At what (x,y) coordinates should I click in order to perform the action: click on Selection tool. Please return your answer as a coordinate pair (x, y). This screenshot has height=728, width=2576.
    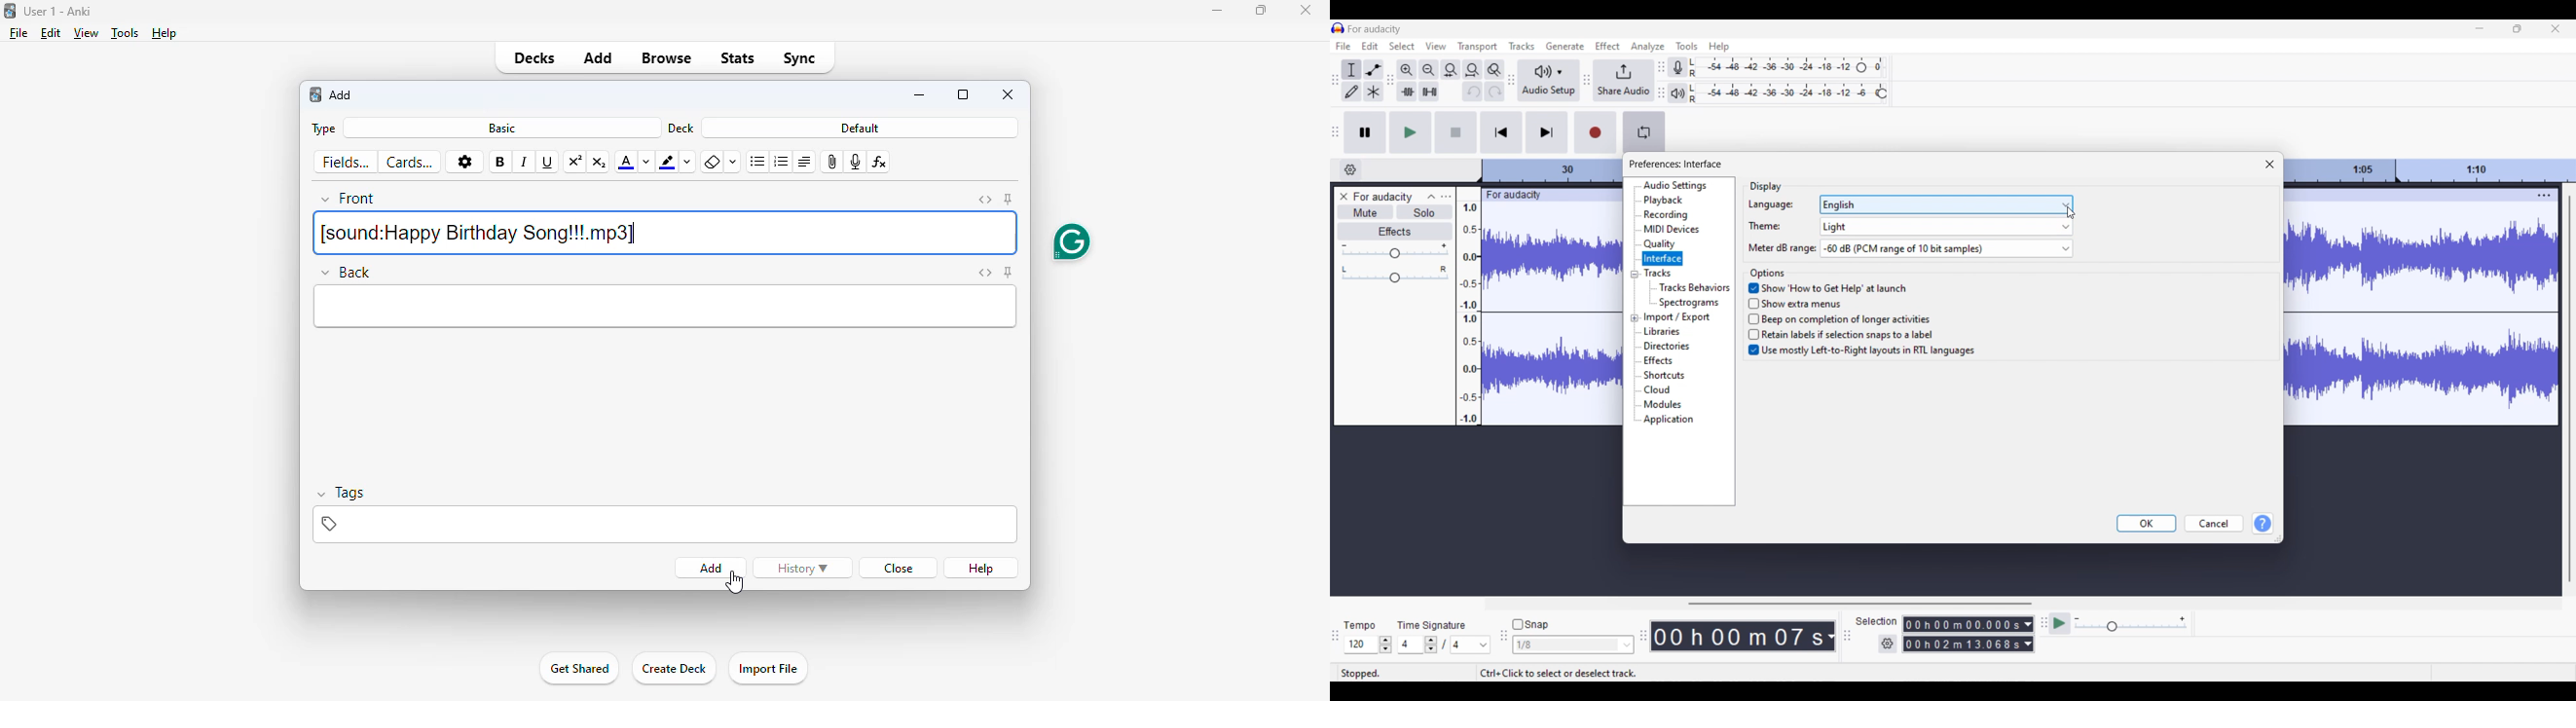
    Looking at the image, I should click on (1351, 69).